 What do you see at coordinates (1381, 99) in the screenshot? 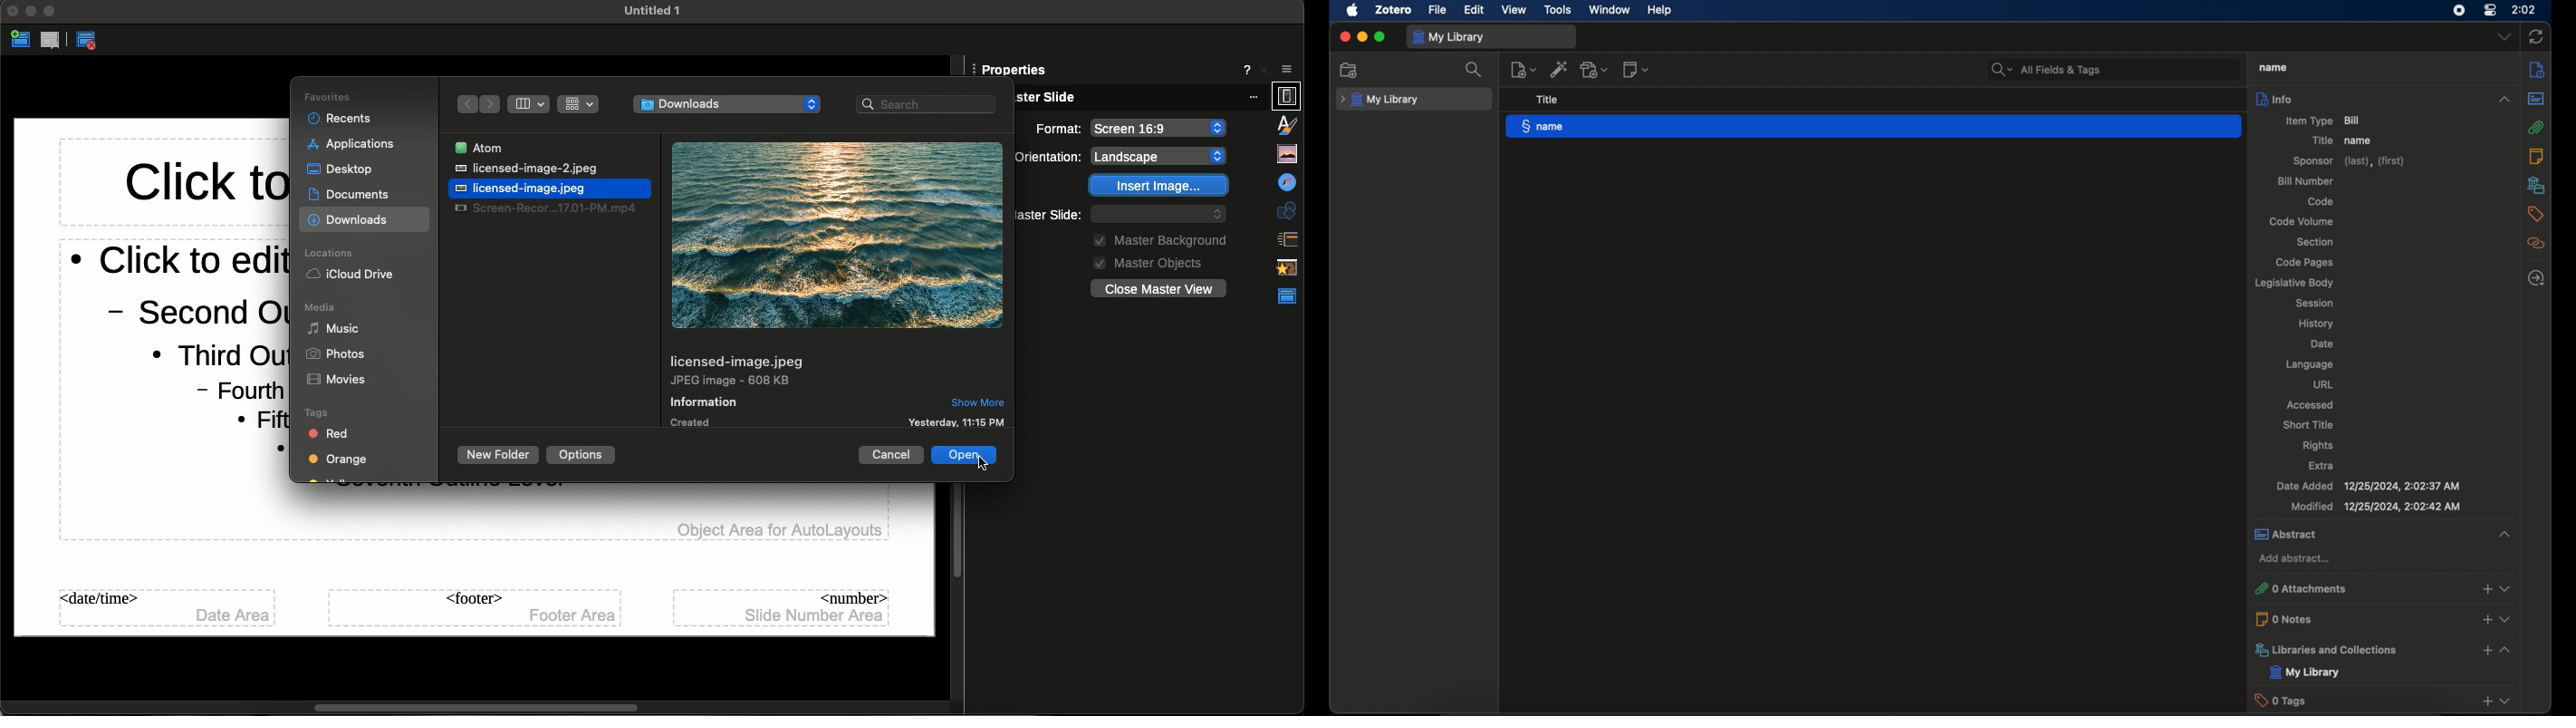
I see `my library` at bounding box center [1381, 99].